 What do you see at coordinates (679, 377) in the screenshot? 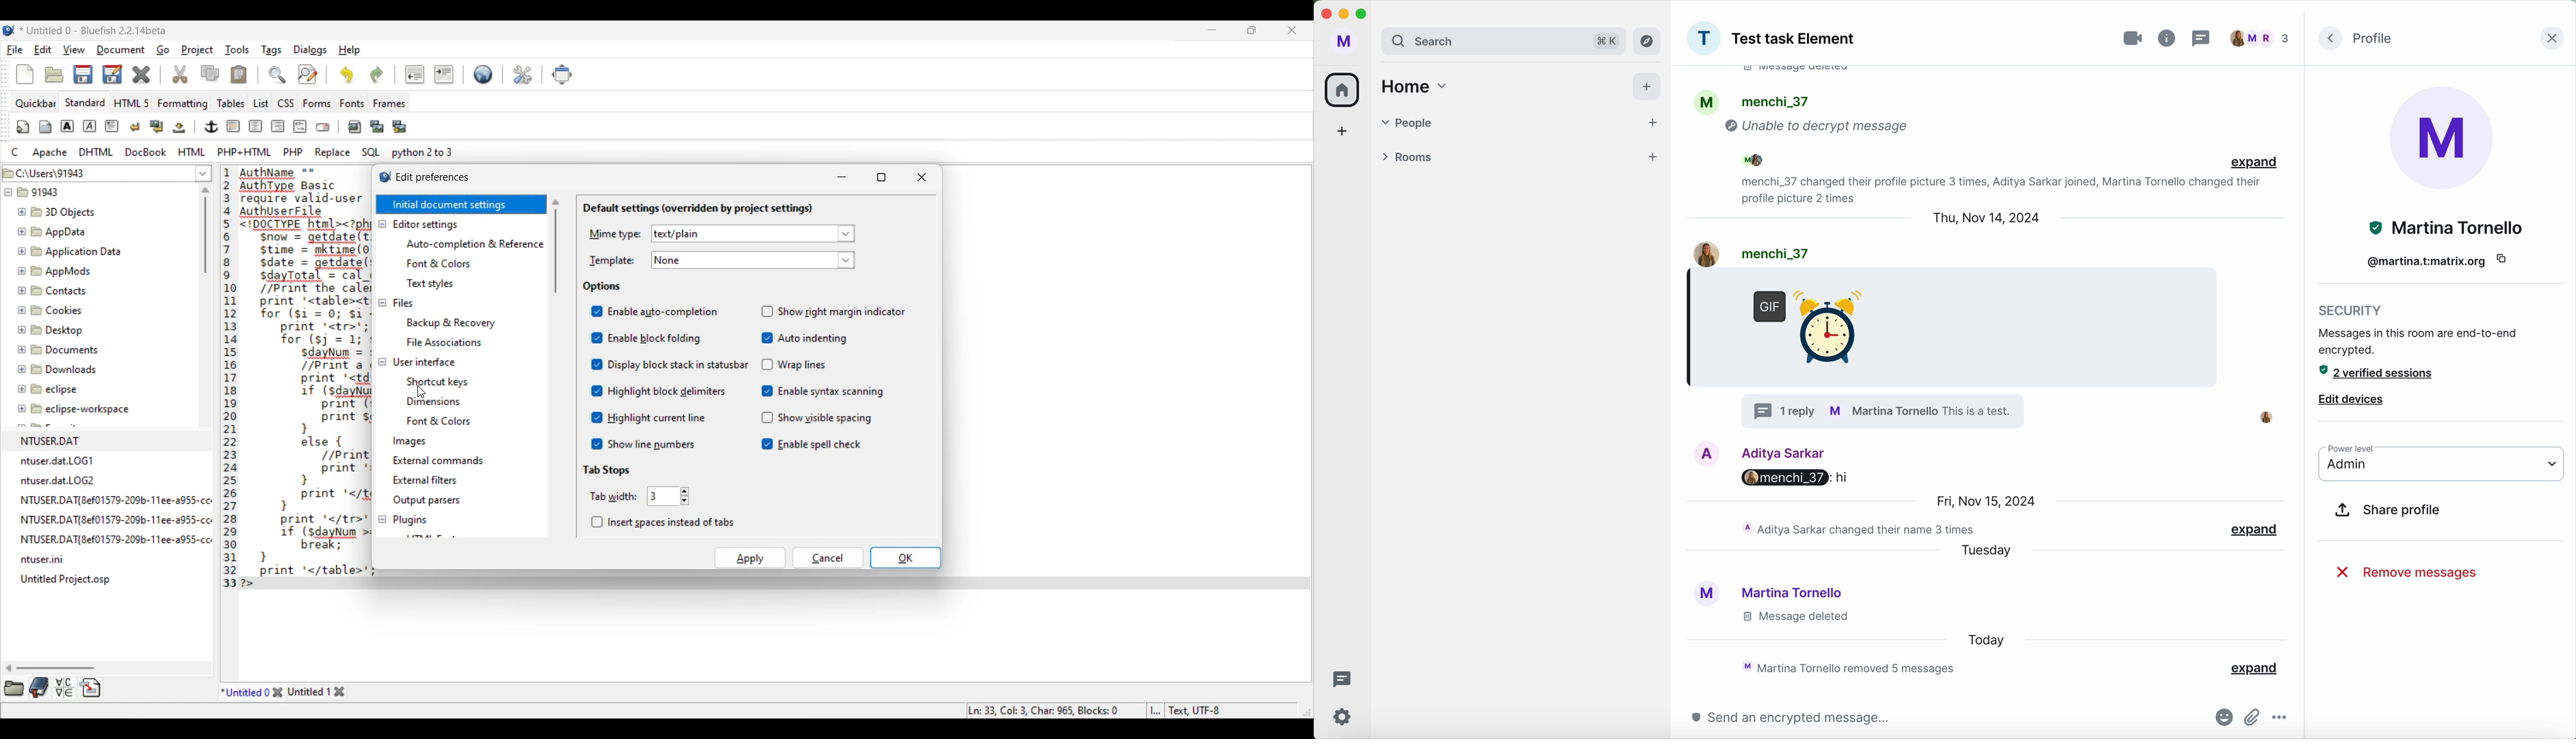
I see `Toggle options` at bounding box center [679, 377].